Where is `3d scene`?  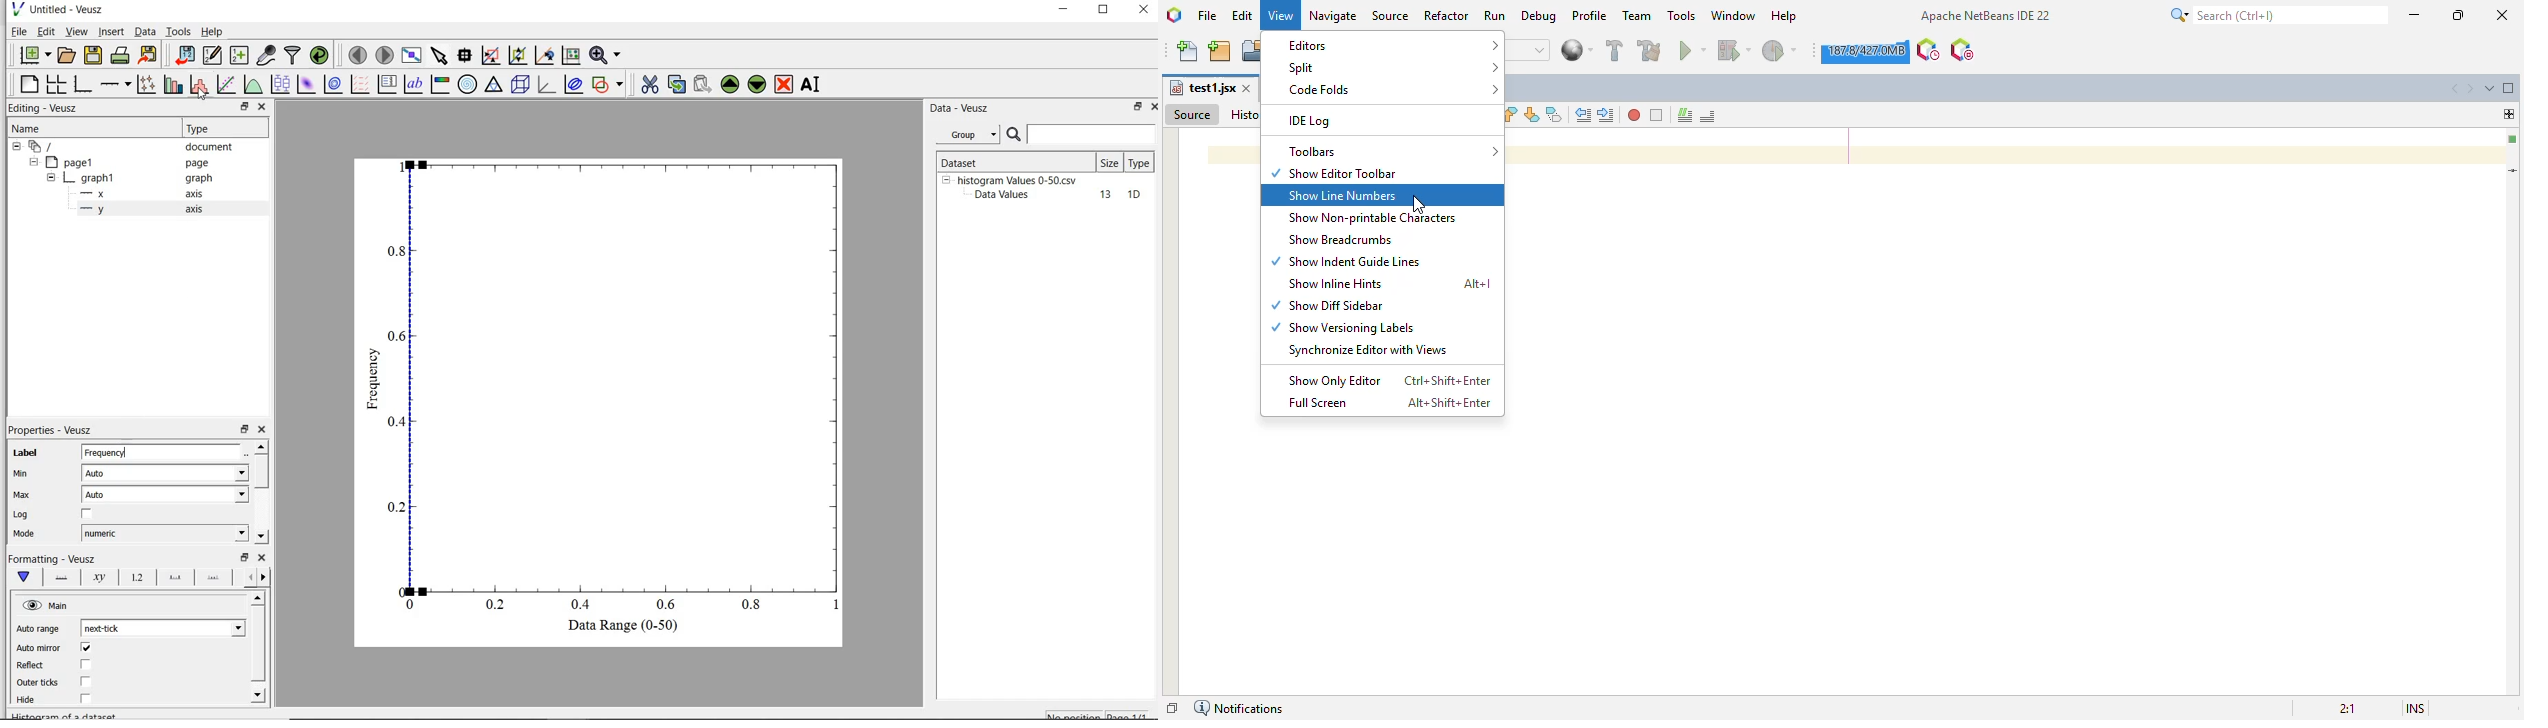
3d scene is located at coordinates (521, 86).